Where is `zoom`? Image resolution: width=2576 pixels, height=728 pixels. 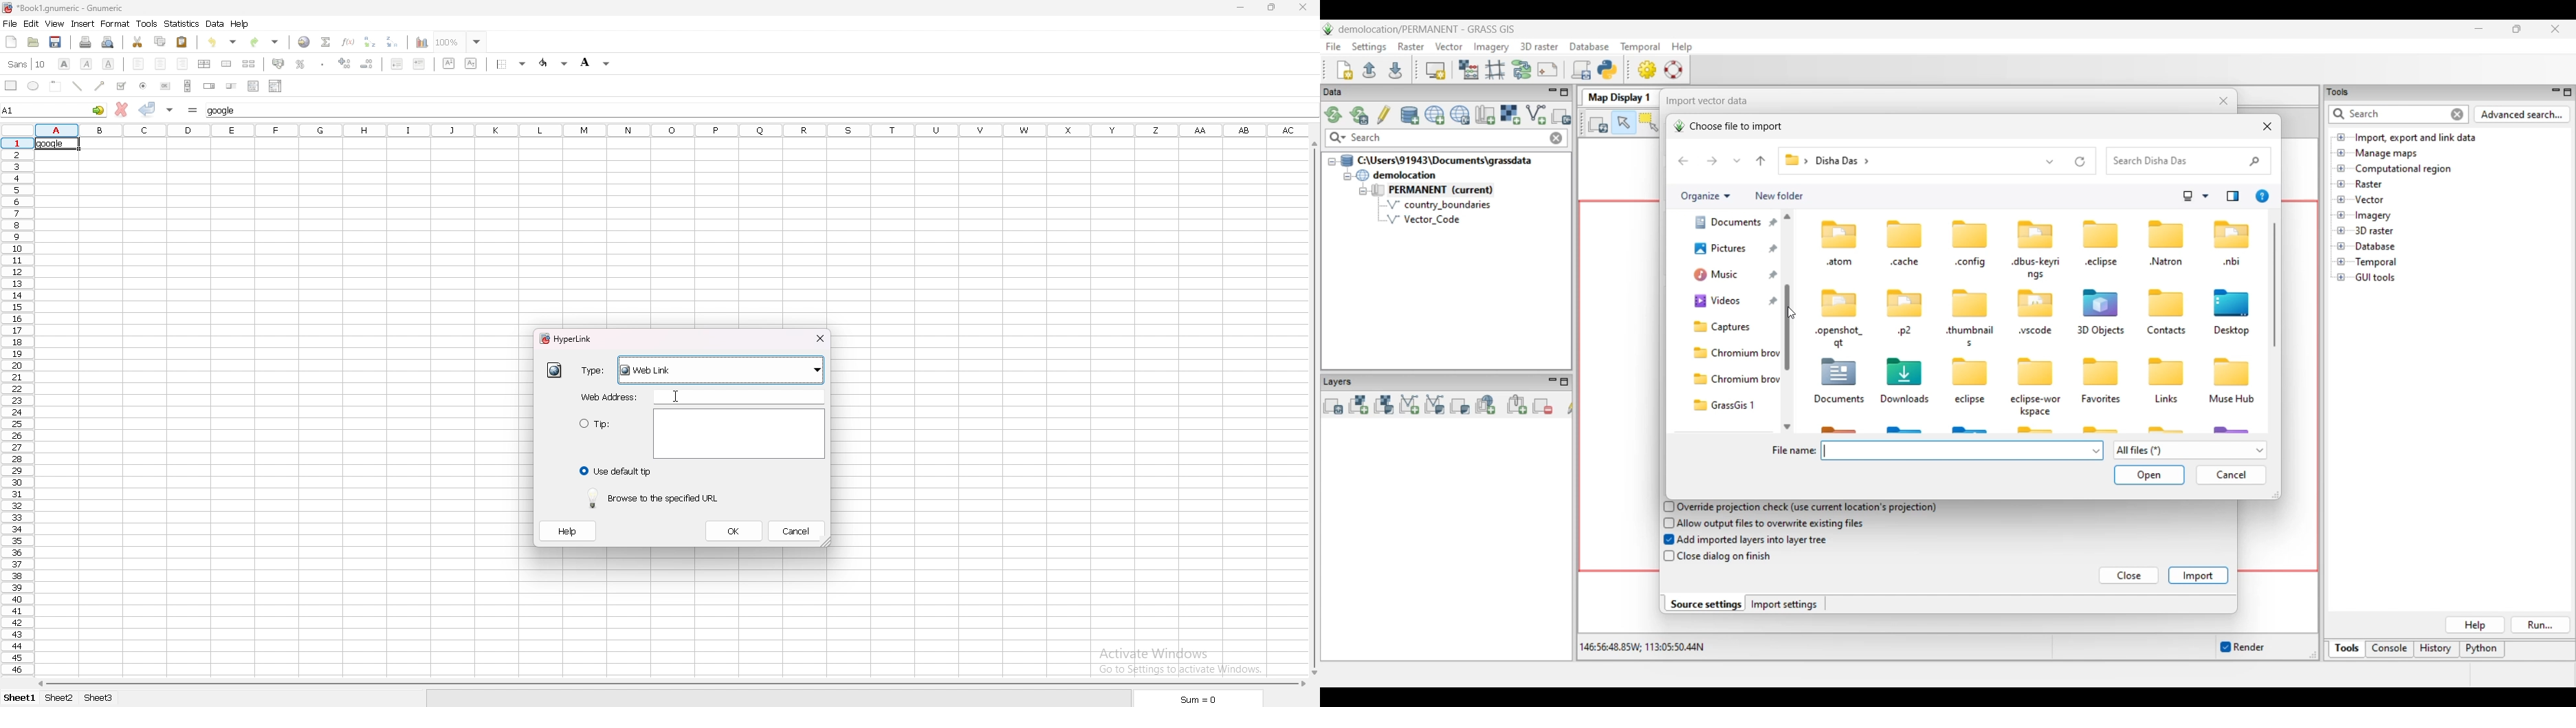
zoom is located at coordinates (461, 41).